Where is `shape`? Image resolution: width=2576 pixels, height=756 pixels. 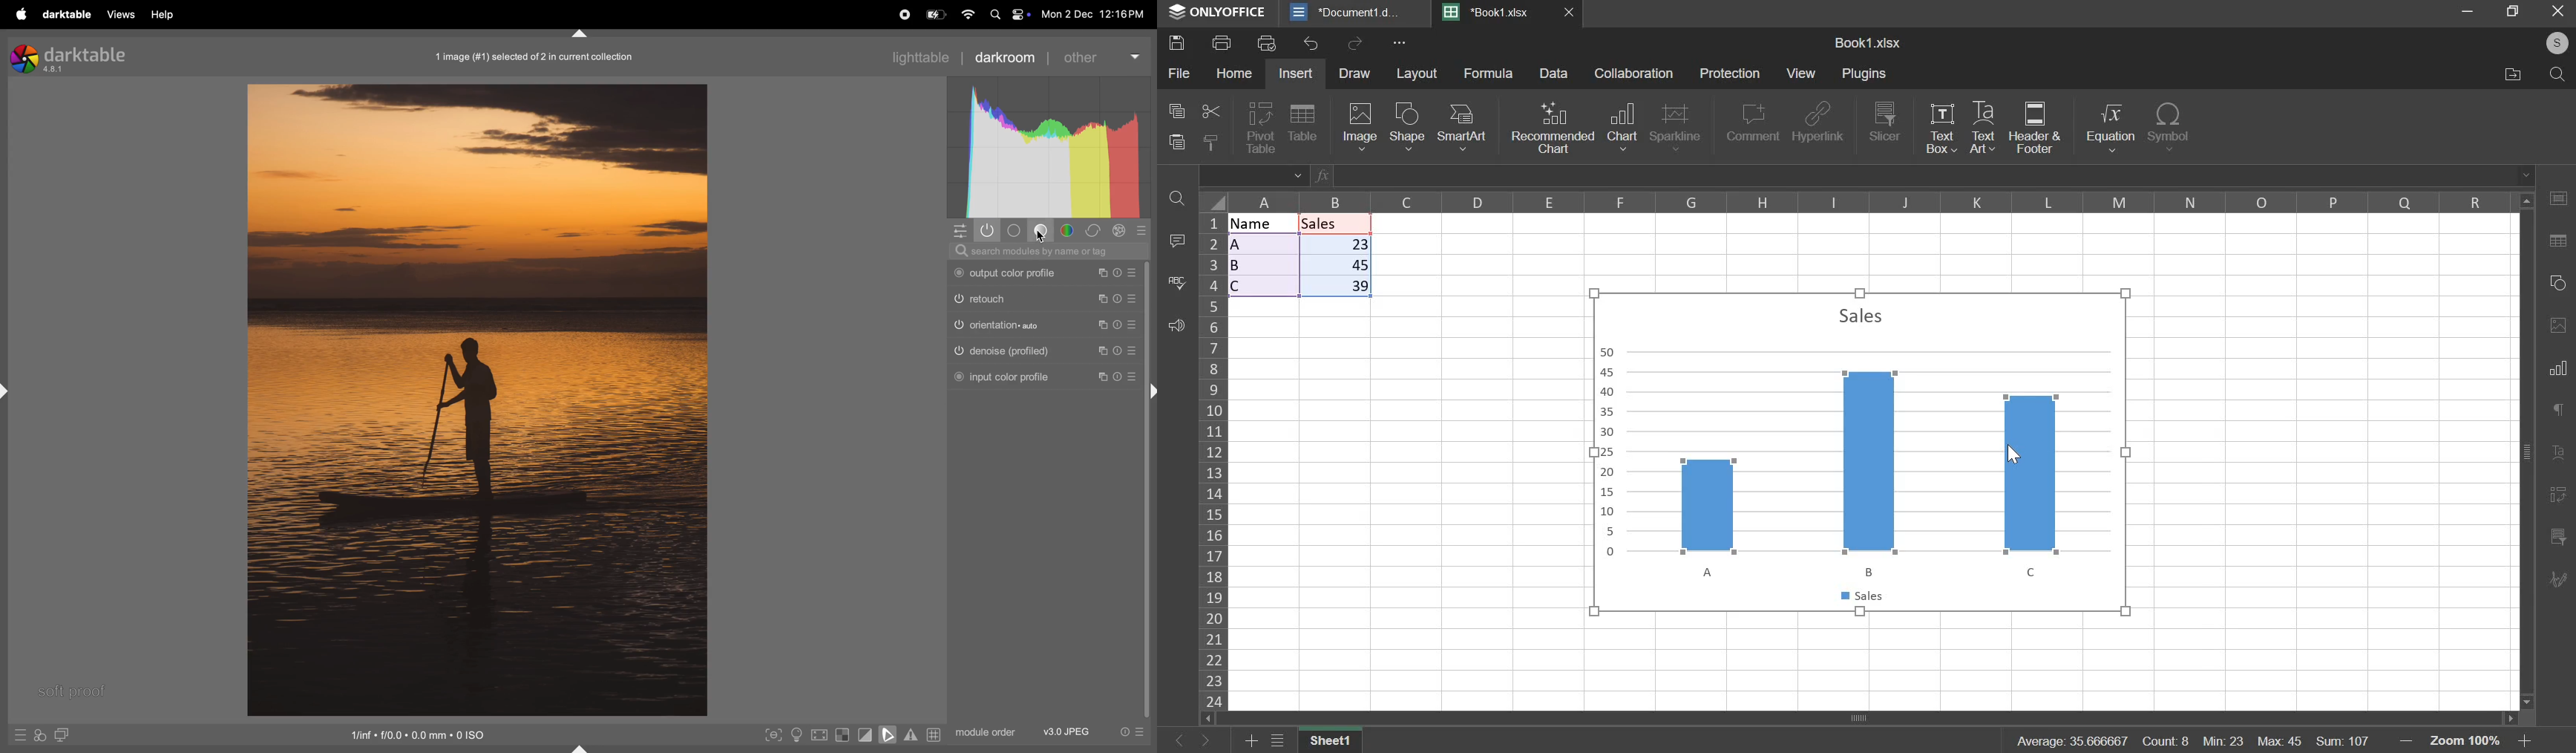
shape is located at coordinates (1408, 127).